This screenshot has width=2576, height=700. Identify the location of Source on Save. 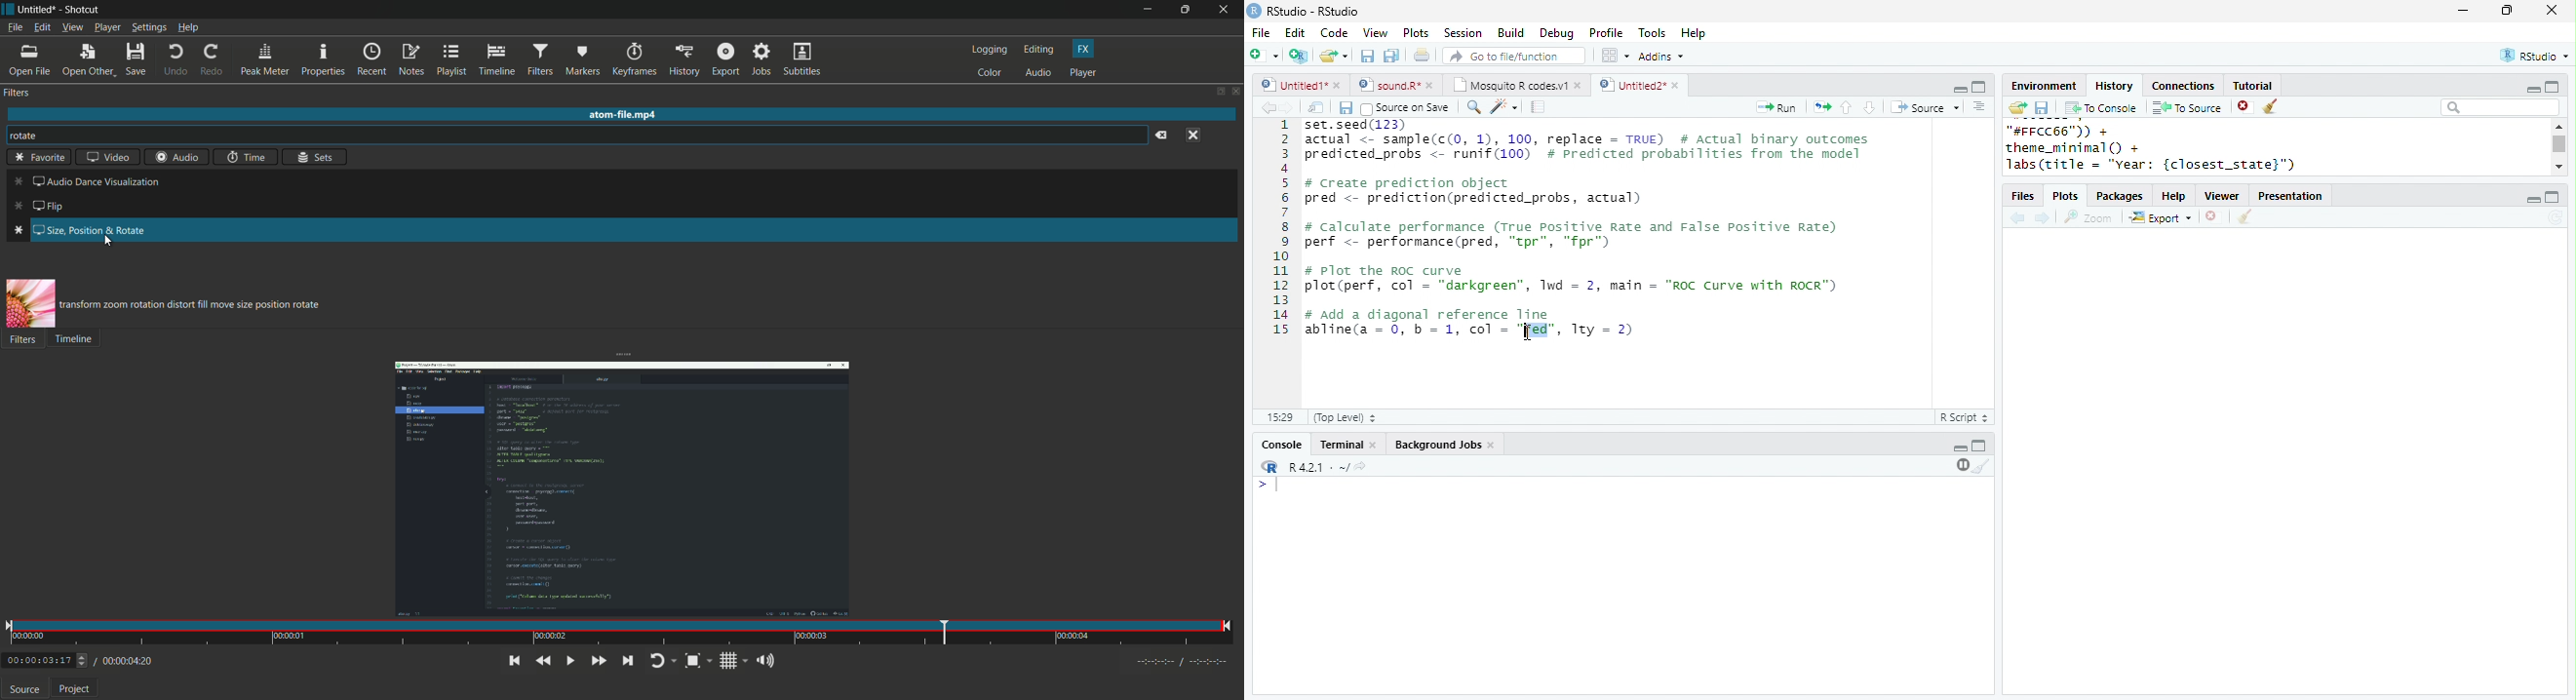
(1403, 108).